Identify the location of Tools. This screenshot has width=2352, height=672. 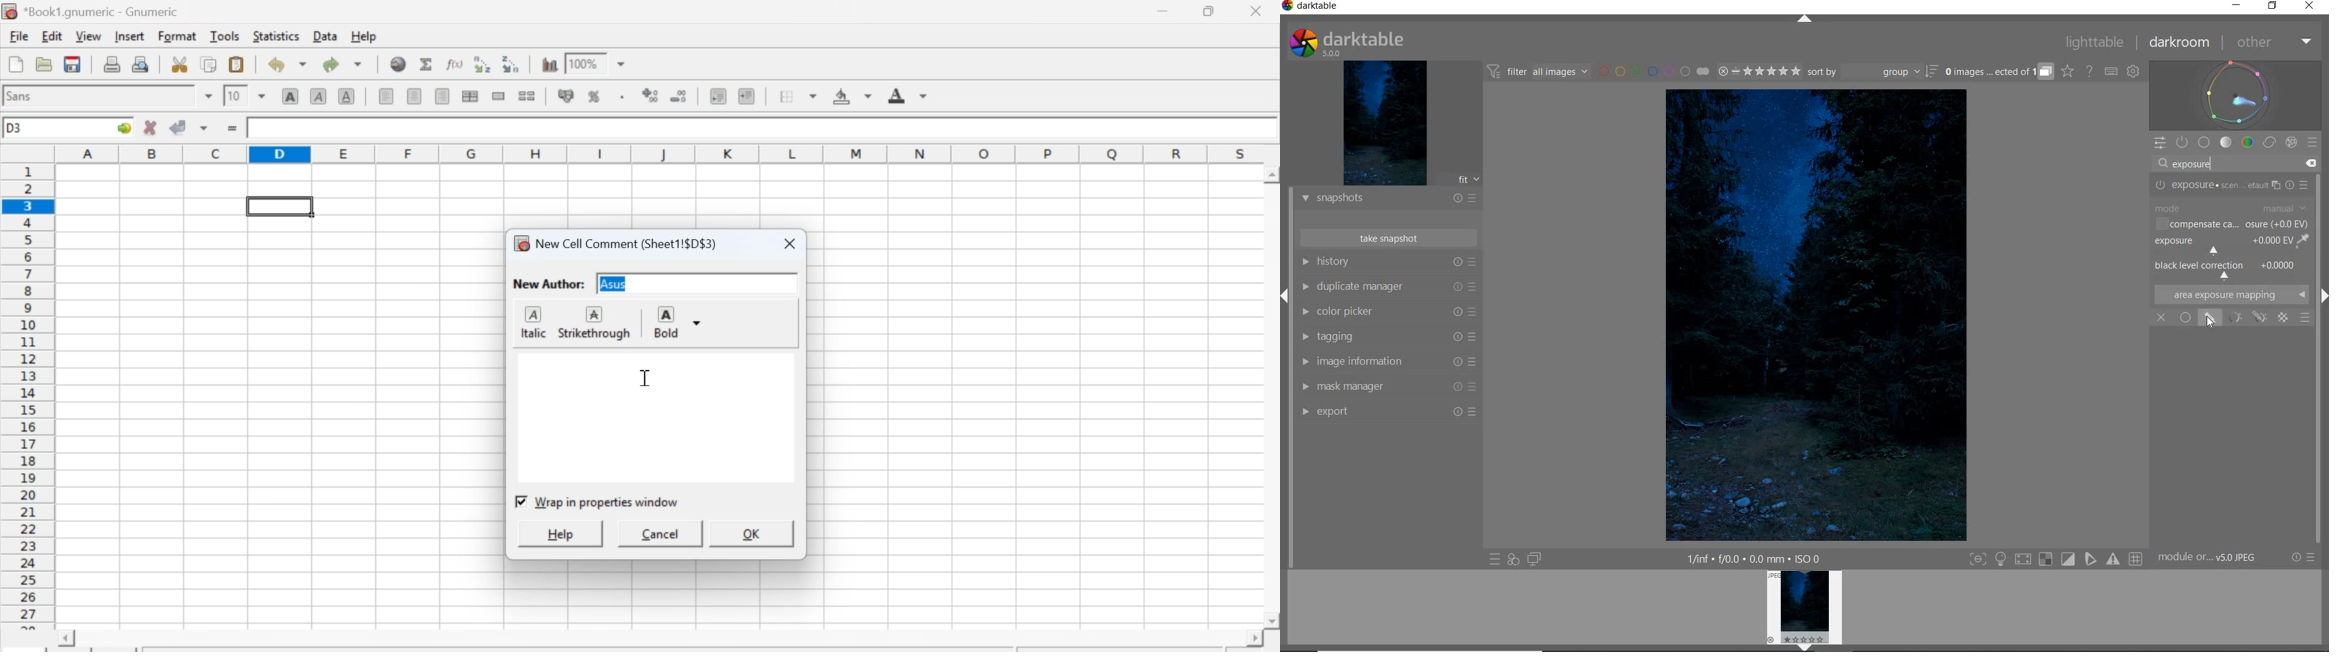
(227, 37).